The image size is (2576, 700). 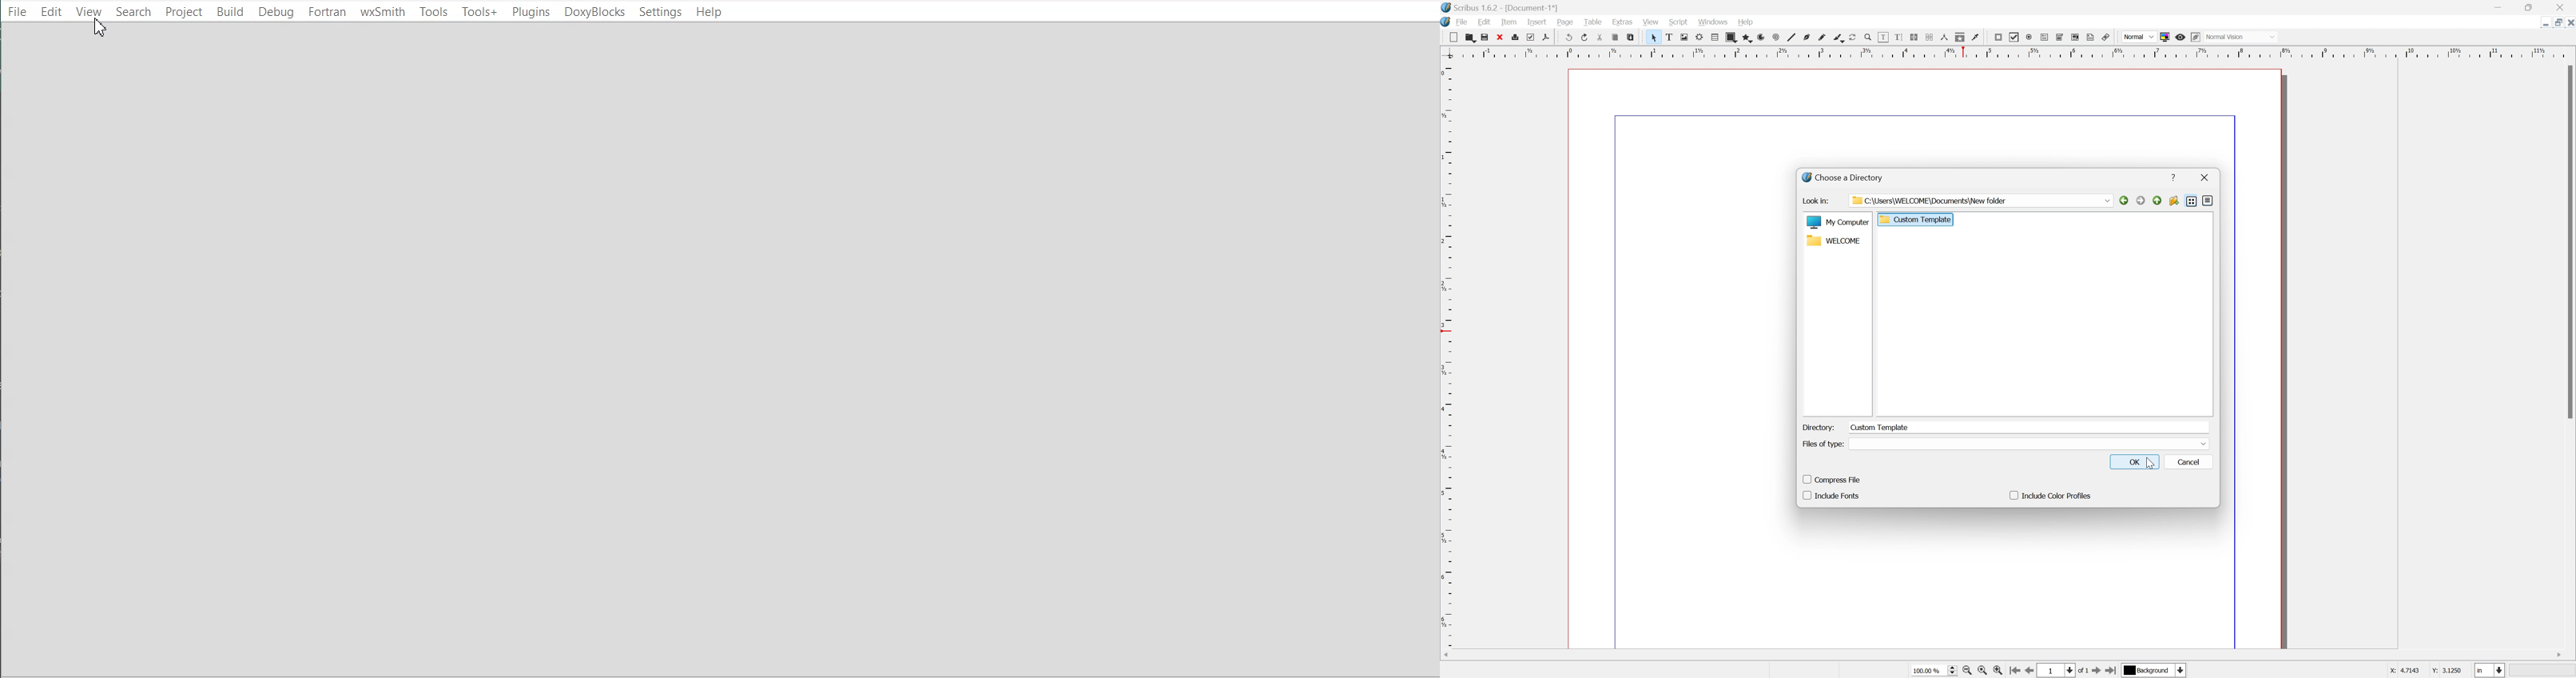 What do you see at coordinates (1844, 177) in the screenshot?
I see `choose a directory` at bounding box center [1844, 177].